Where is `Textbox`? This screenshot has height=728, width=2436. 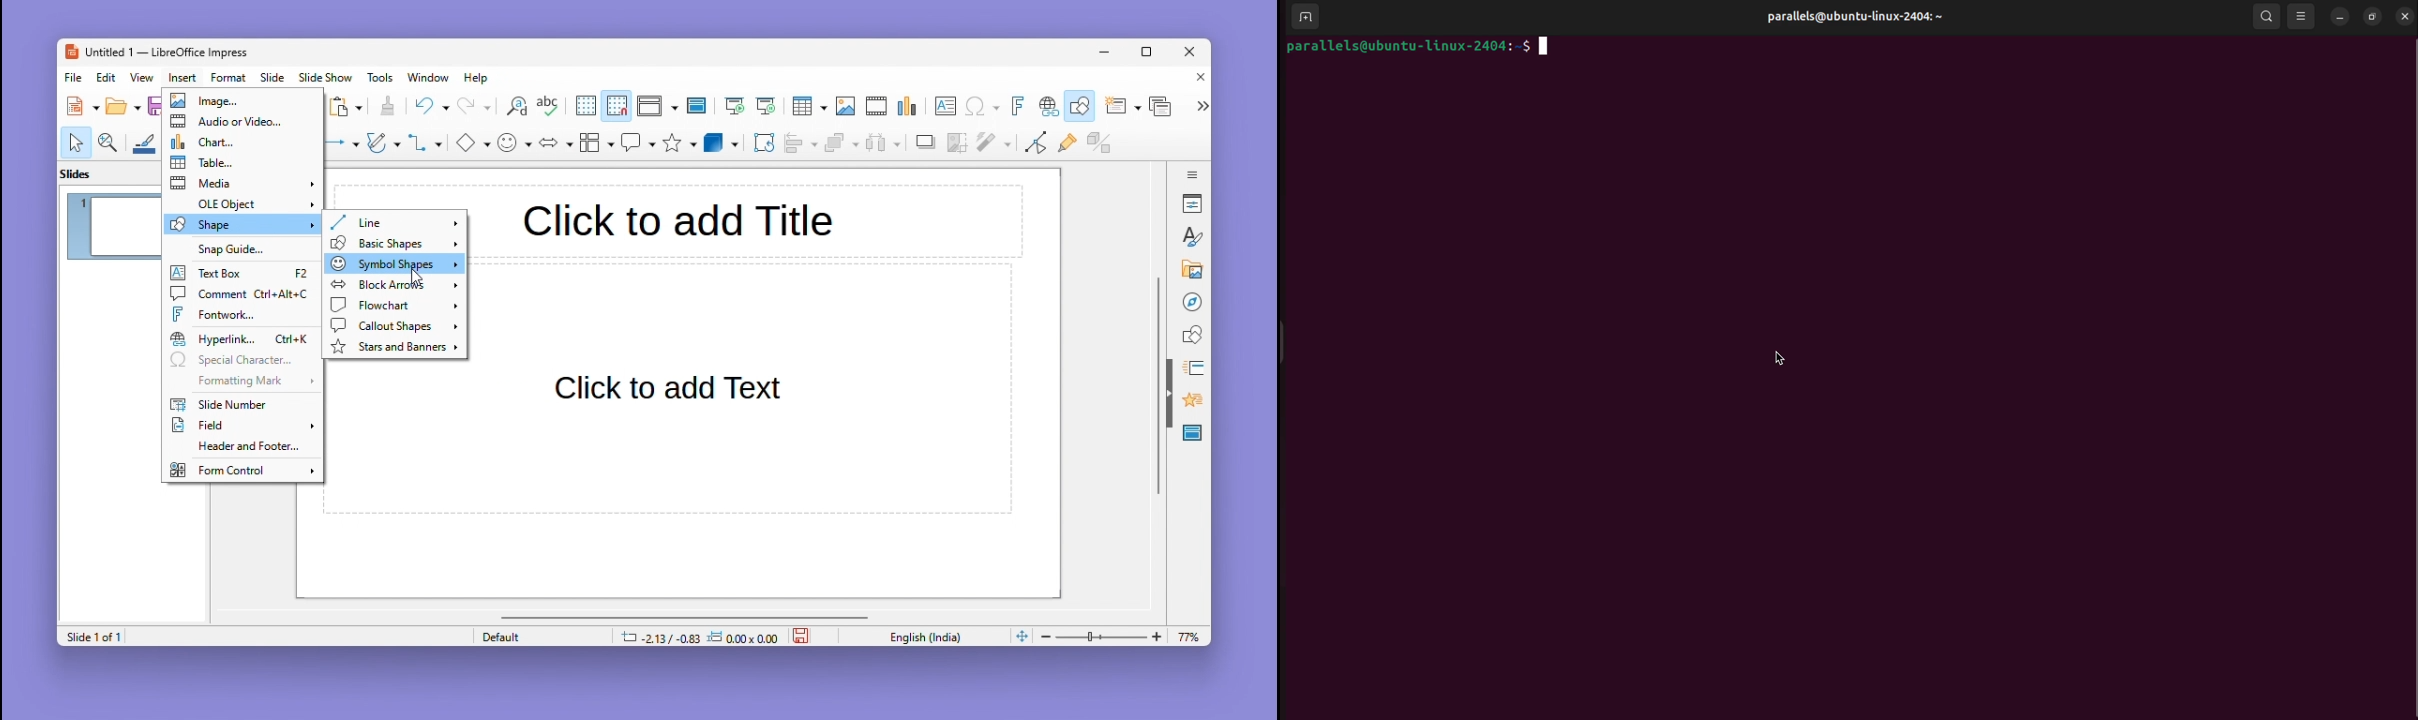
Textbox is located at coordinates (242, 274).